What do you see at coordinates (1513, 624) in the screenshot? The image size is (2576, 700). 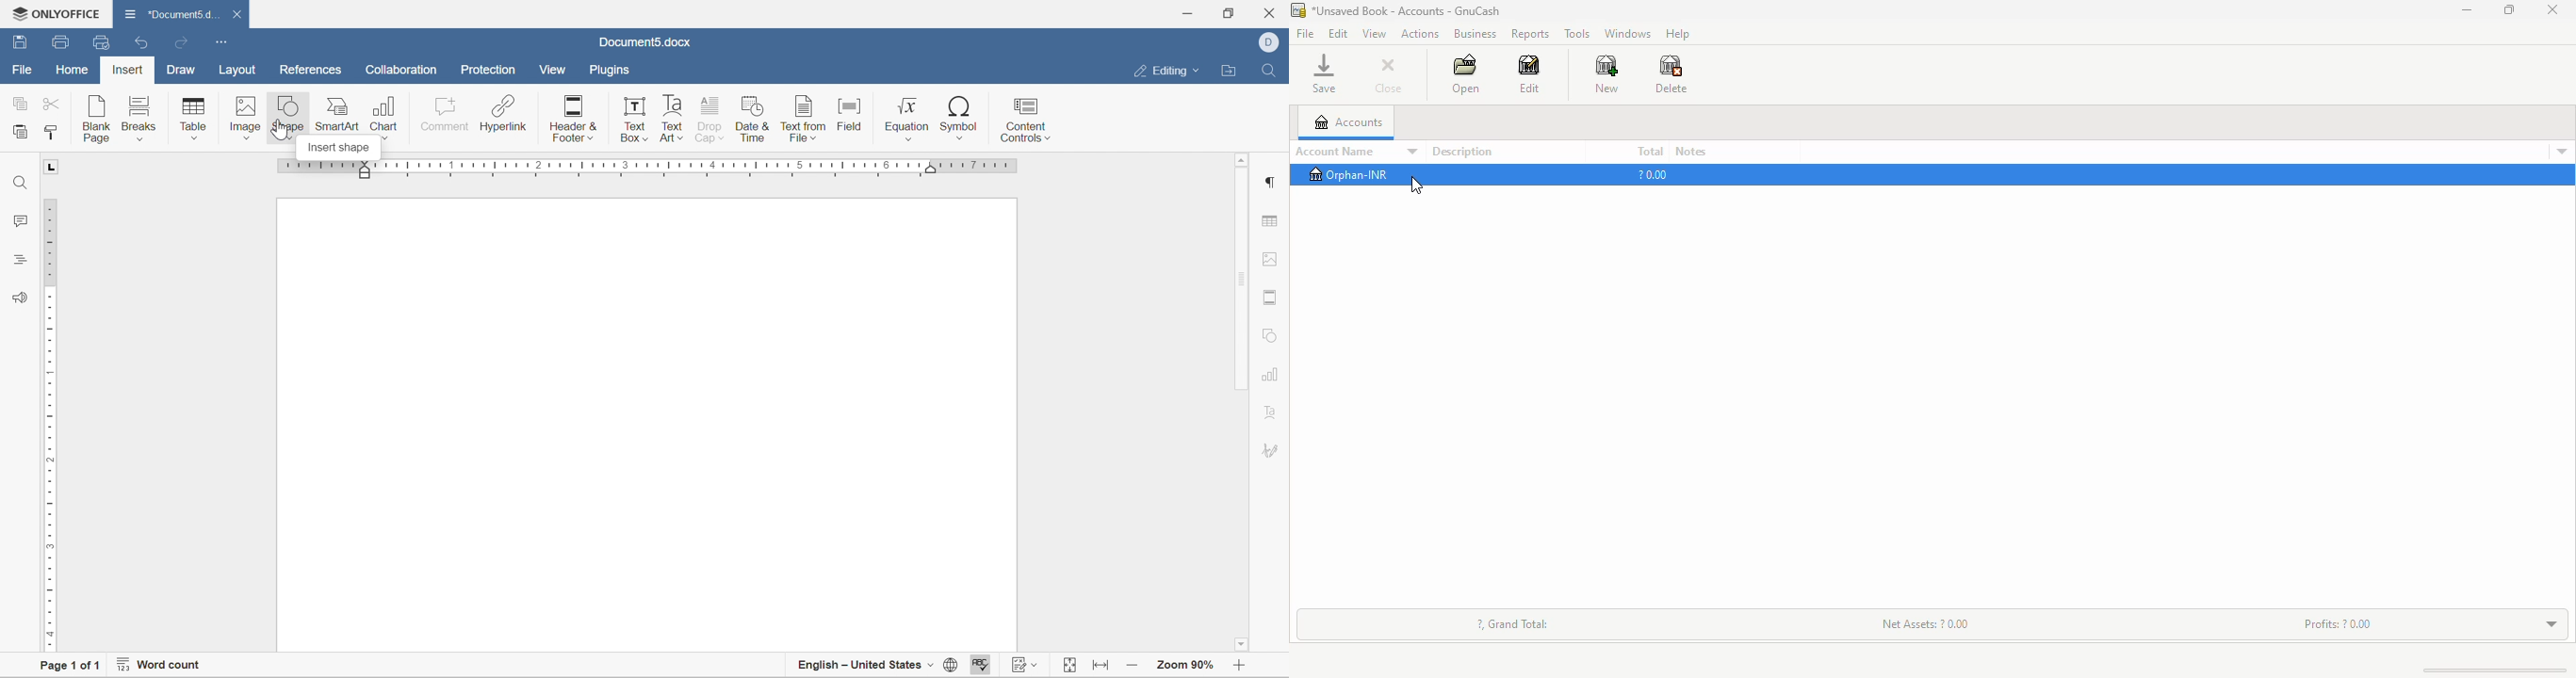 I see `?, grand total: ` at bounding box center [1513, 624].